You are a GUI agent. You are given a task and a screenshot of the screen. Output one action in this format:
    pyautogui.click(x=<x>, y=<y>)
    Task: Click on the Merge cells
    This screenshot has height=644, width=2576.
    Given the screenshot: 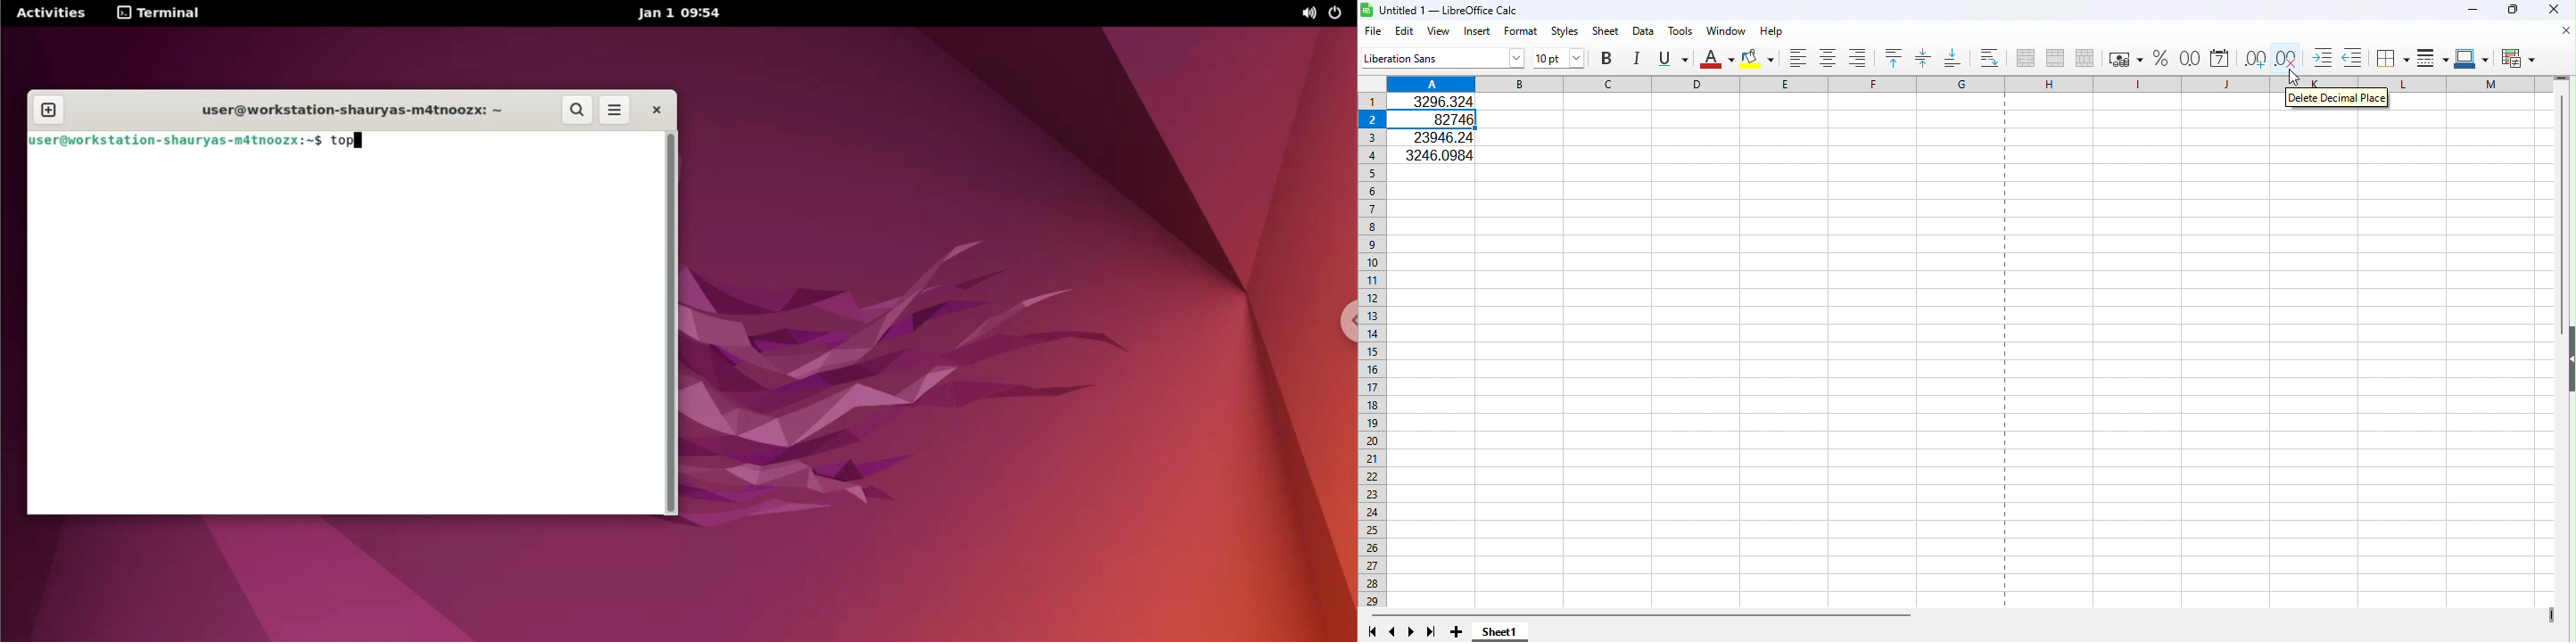 What is the action you would take?
    pyautogui.click(x=2053, y=59)
    